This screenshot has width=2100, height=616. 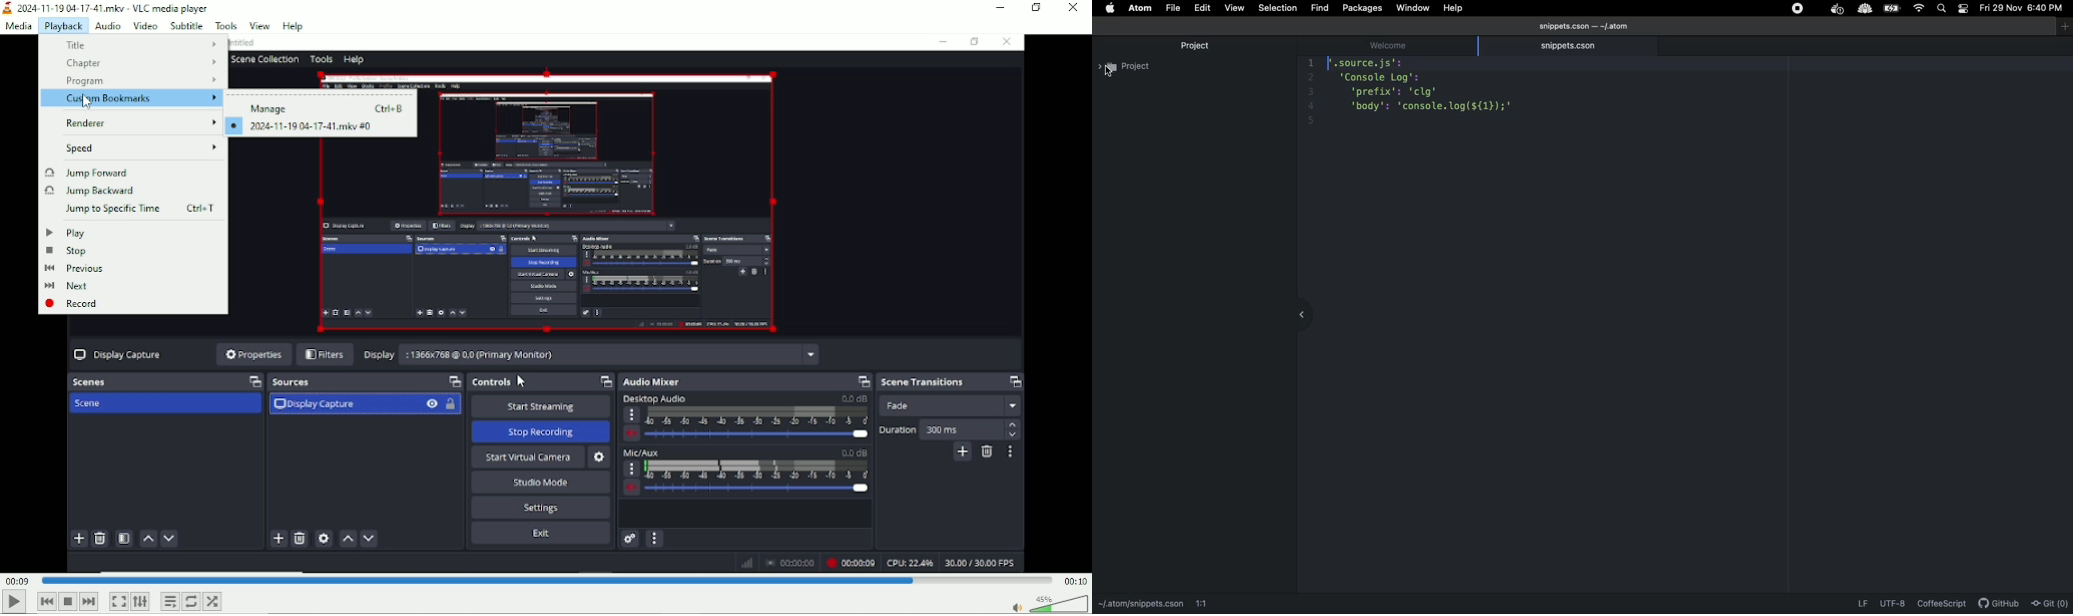 What do you see at coordinates (1194, 66) in the screenshot?
I see `Project` at bounding box center [1194, 66].